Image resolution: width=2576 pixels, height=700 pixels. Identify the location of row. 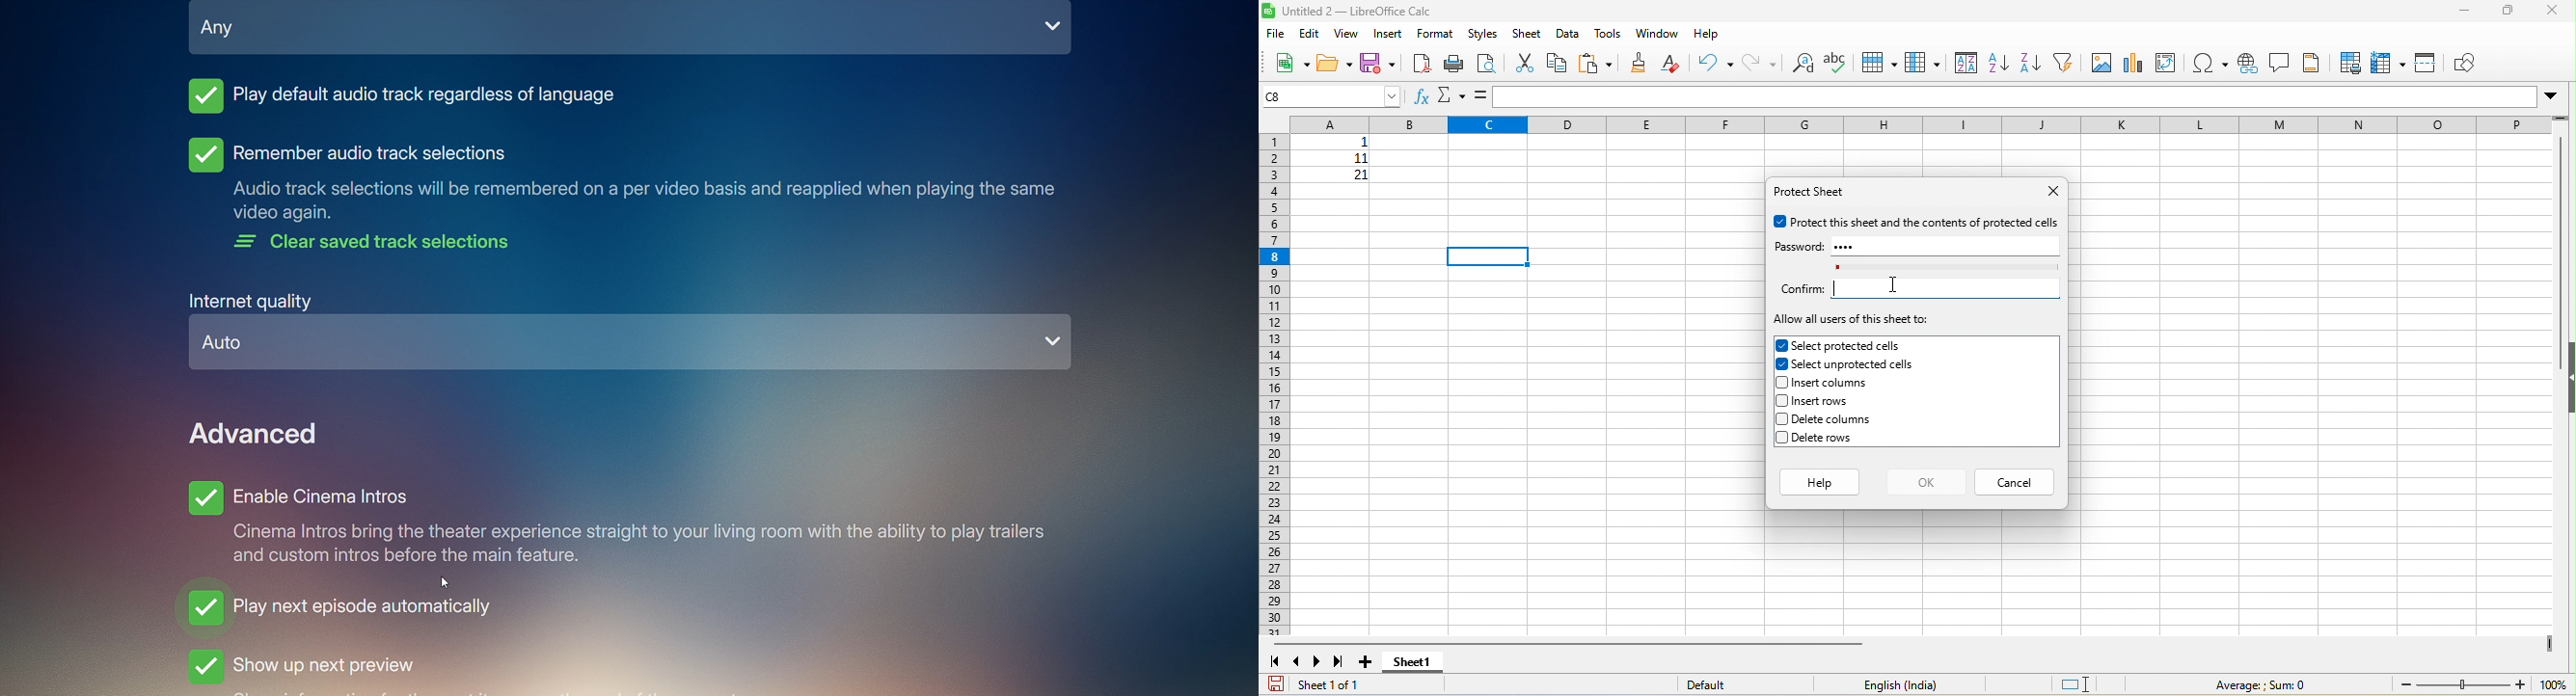
(1878, 61).